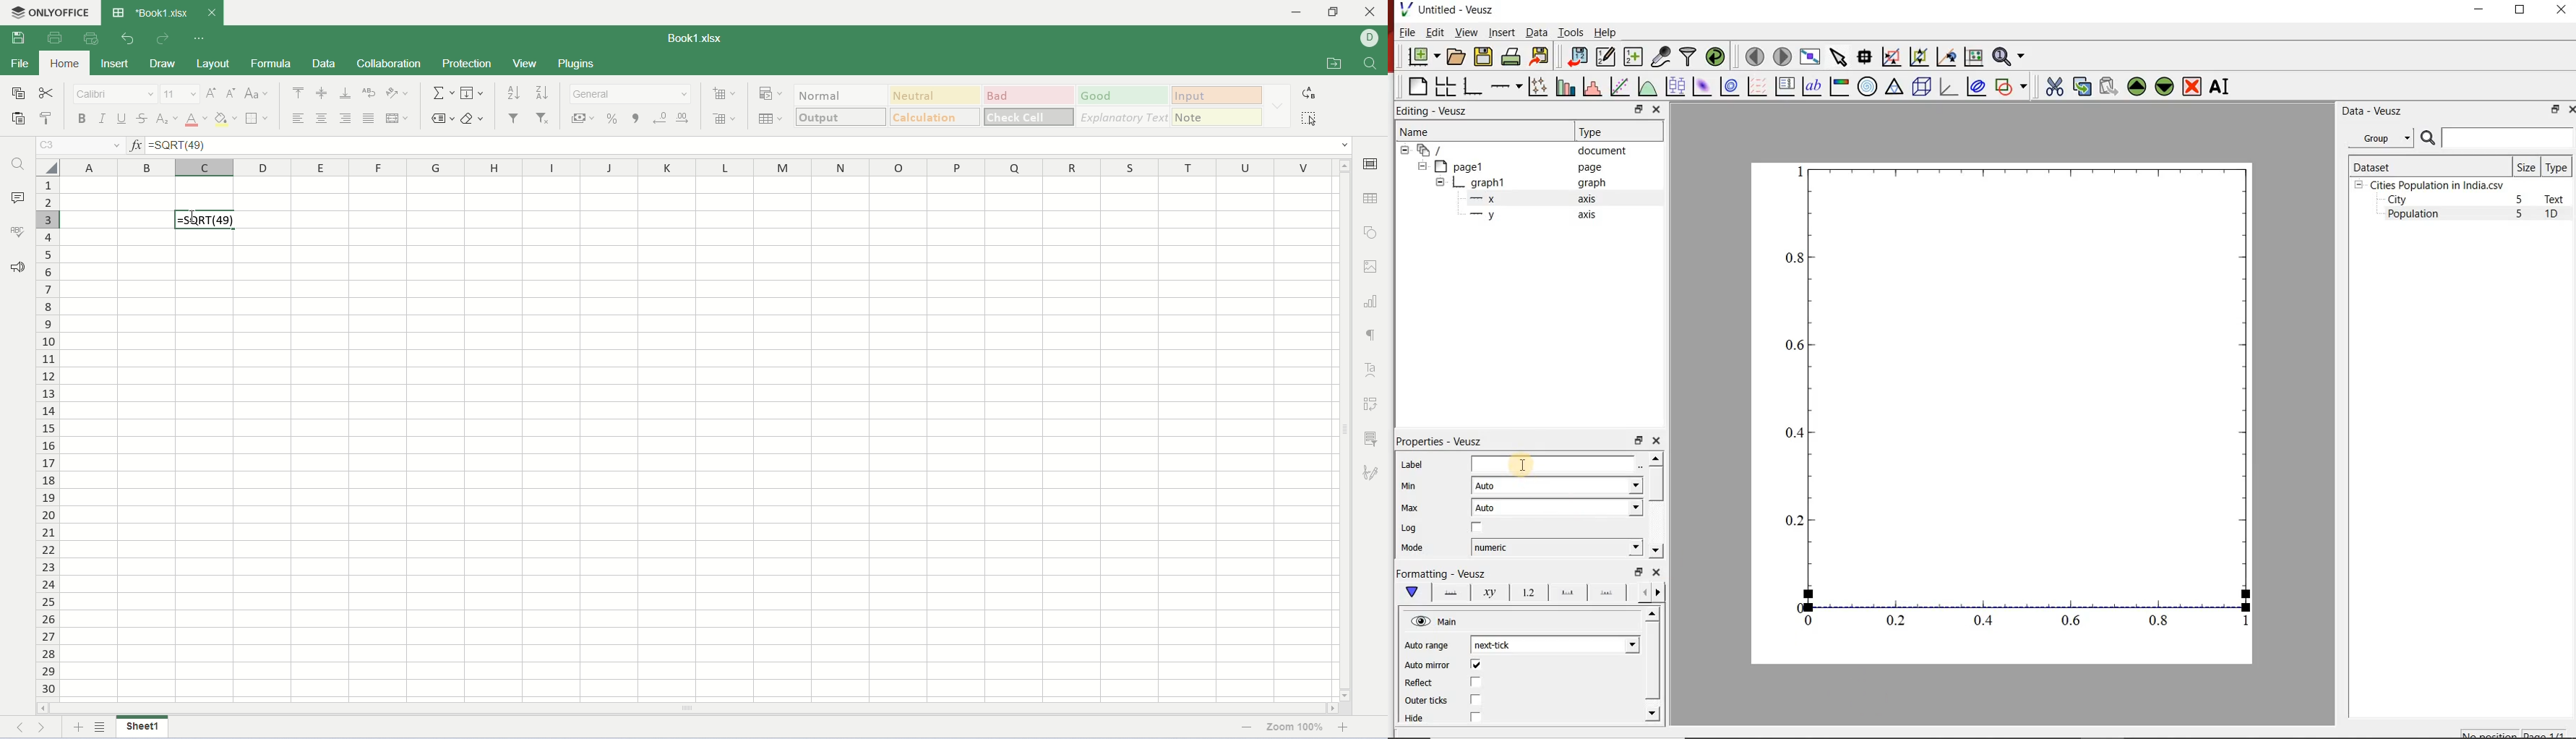 This screenshot has height=756, width=2576. What do you see at coordinates (1373, 437) in the screenshot?
I see `slicer settings` at bounding box center [1373, 437].